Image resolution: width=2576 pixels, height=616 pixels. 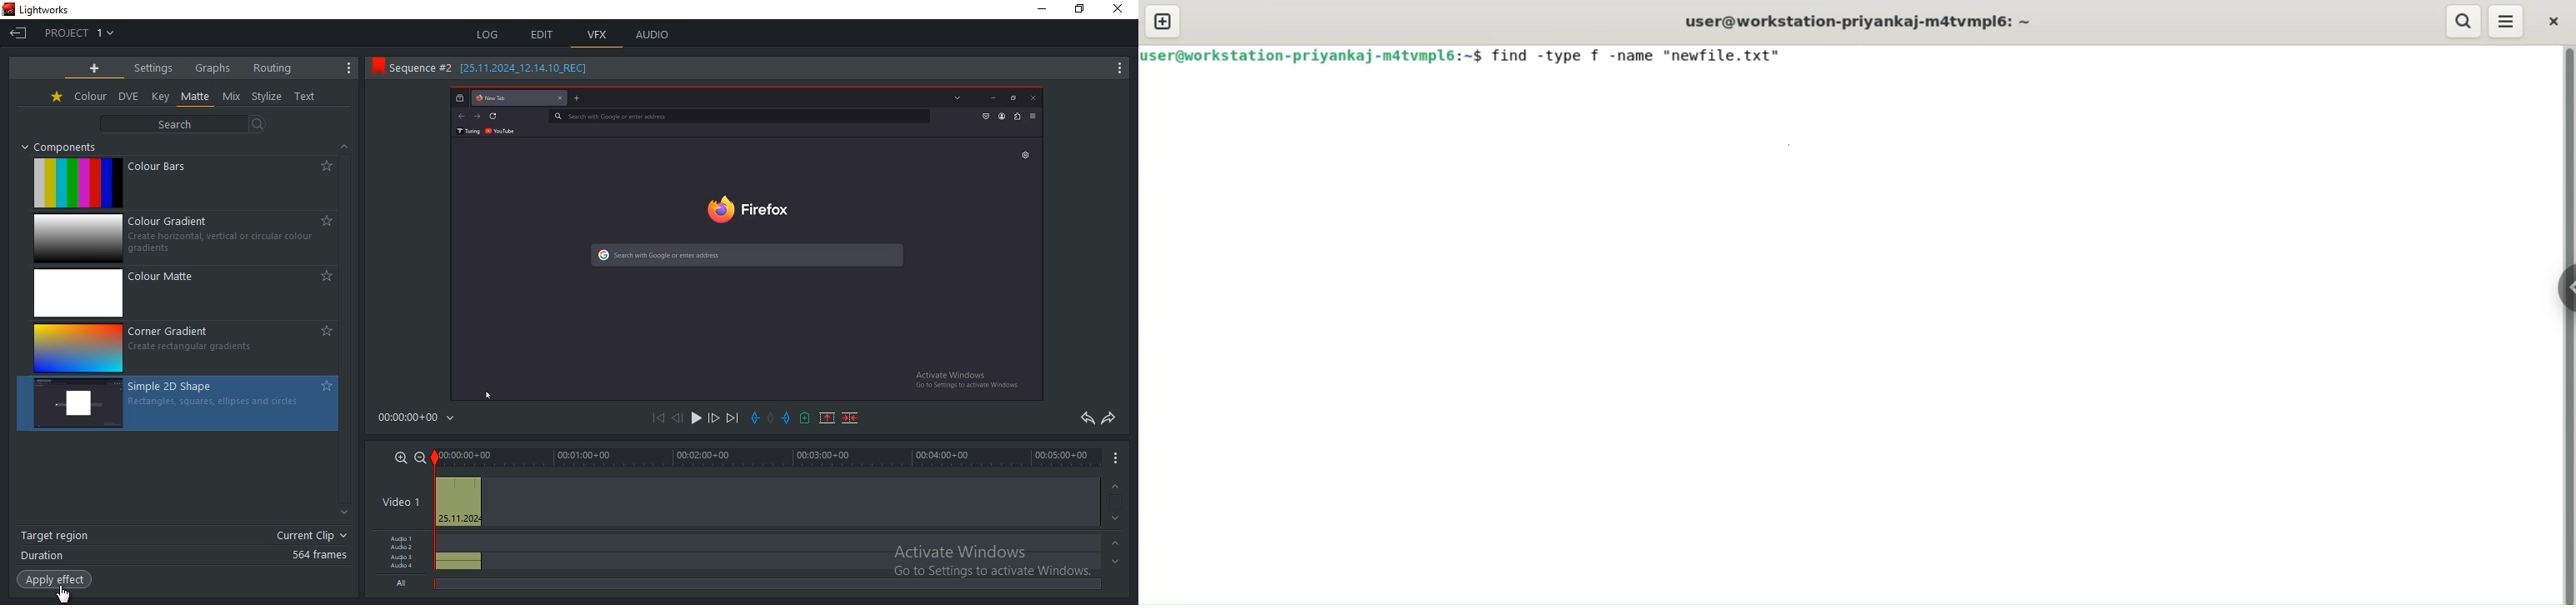 What do you see at coordinates (178, 403) in the screenshot?
I see `simple 2d shape` at bounding box center [178, 403].